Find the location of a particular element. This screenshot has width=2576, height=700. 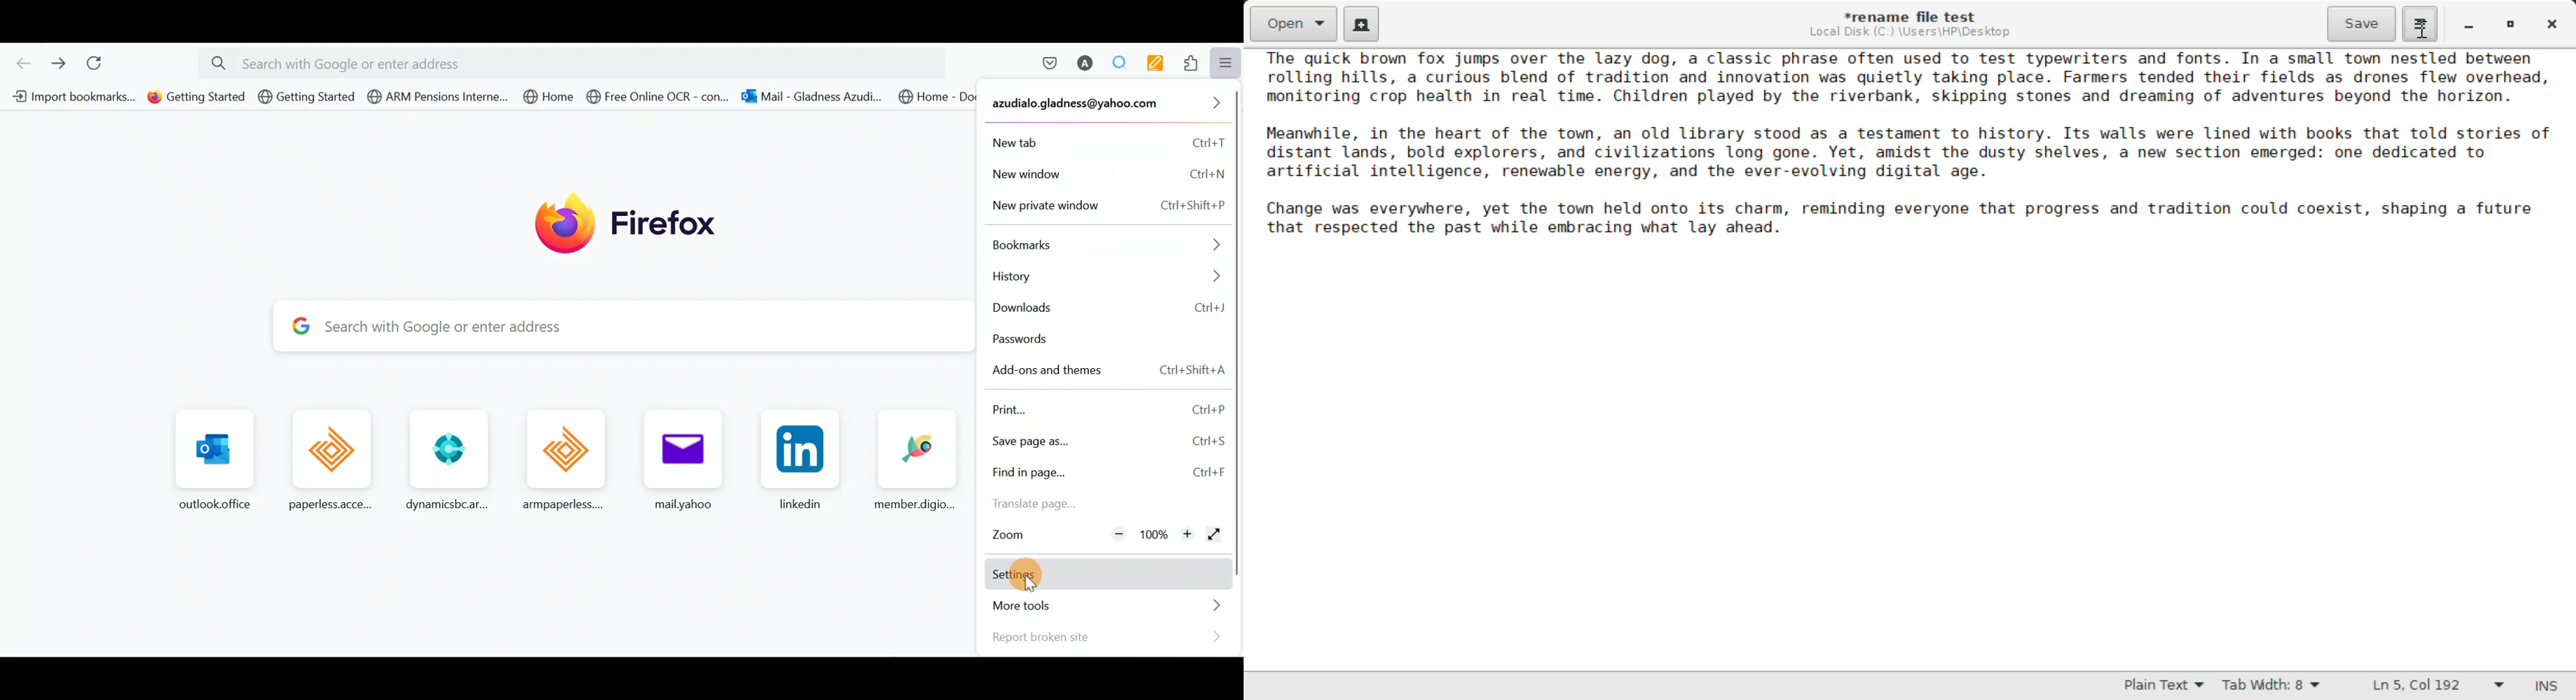

Extensions is located at coordinates (1187, 64).